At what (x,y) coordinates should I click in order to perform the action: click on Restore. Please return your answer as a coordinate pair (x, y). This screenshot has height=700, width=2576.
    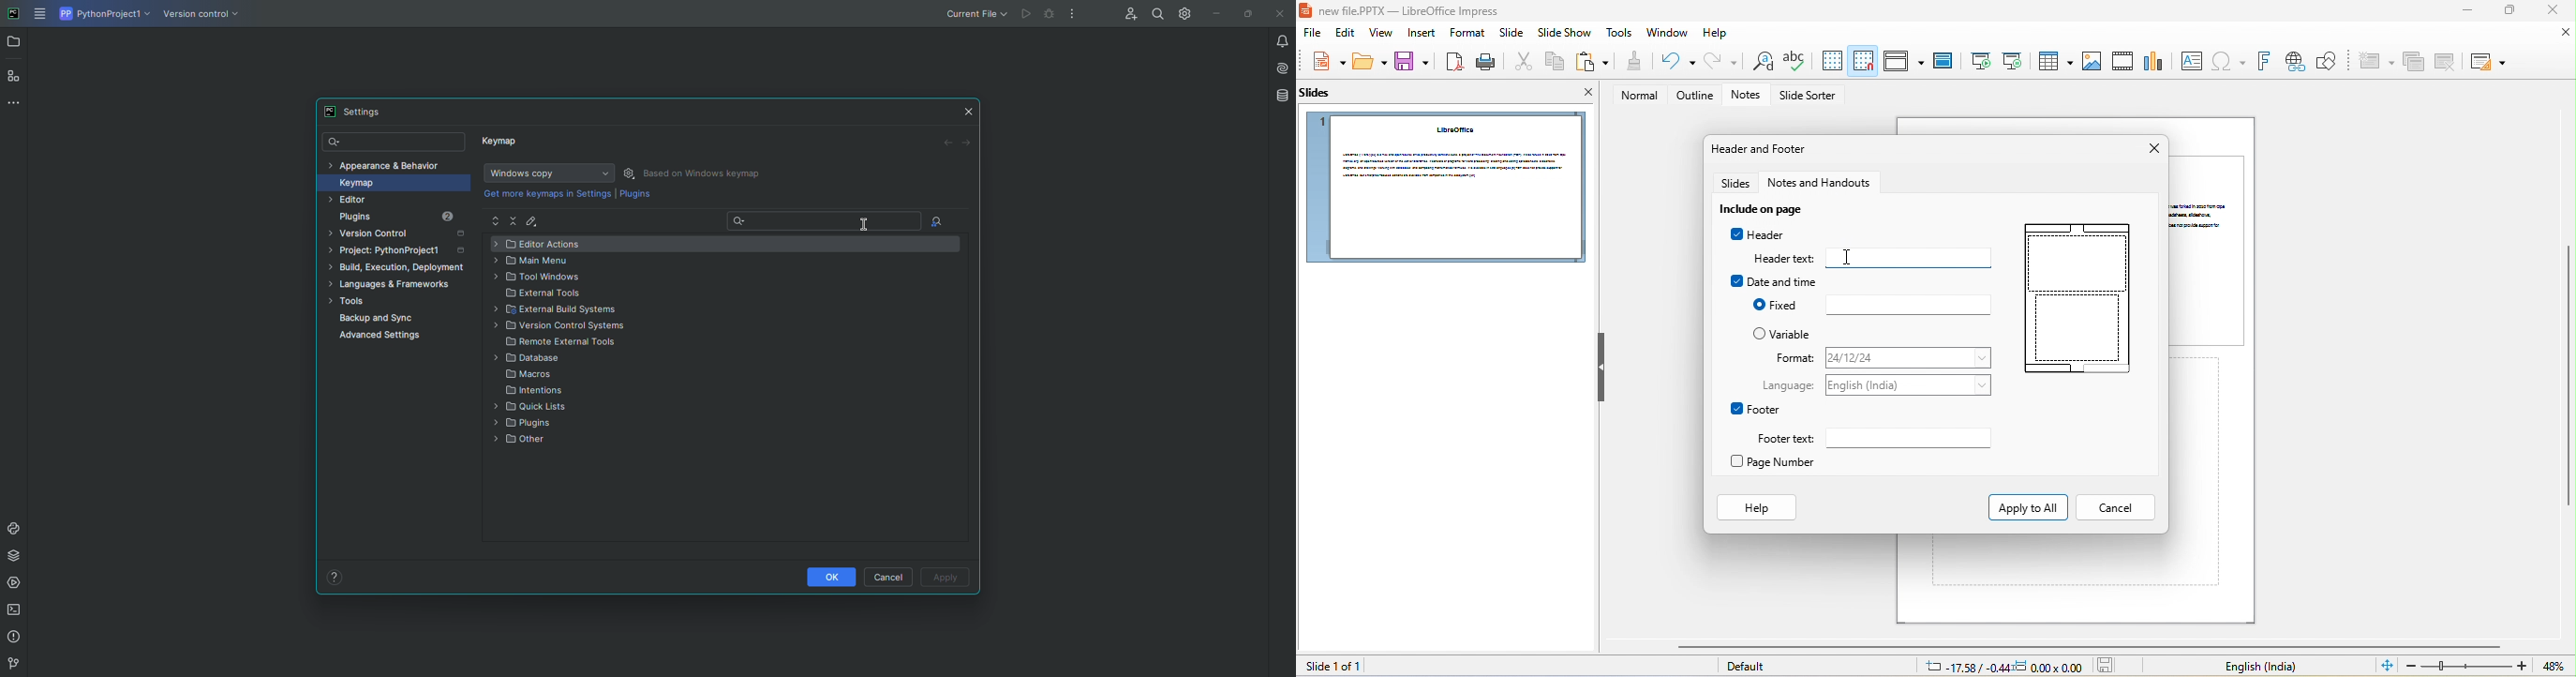
    Looking at the image, I should click on (1245, 13).